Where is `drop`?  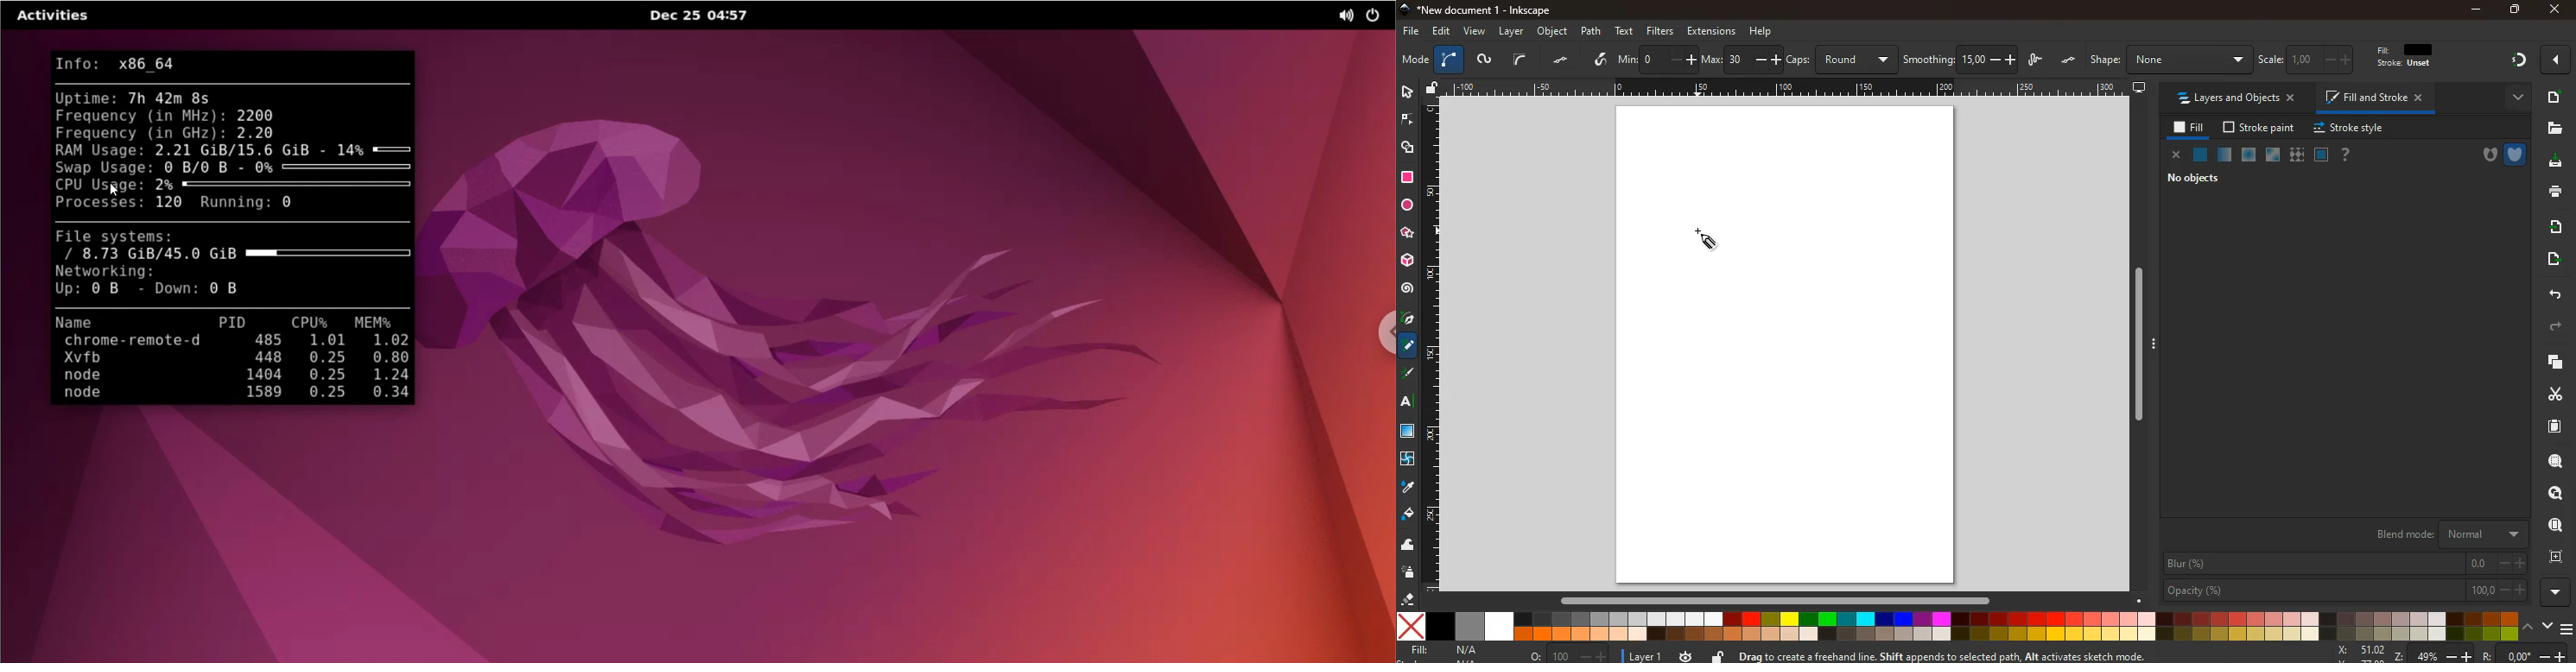 drop is located at coordinates (1406, 487).